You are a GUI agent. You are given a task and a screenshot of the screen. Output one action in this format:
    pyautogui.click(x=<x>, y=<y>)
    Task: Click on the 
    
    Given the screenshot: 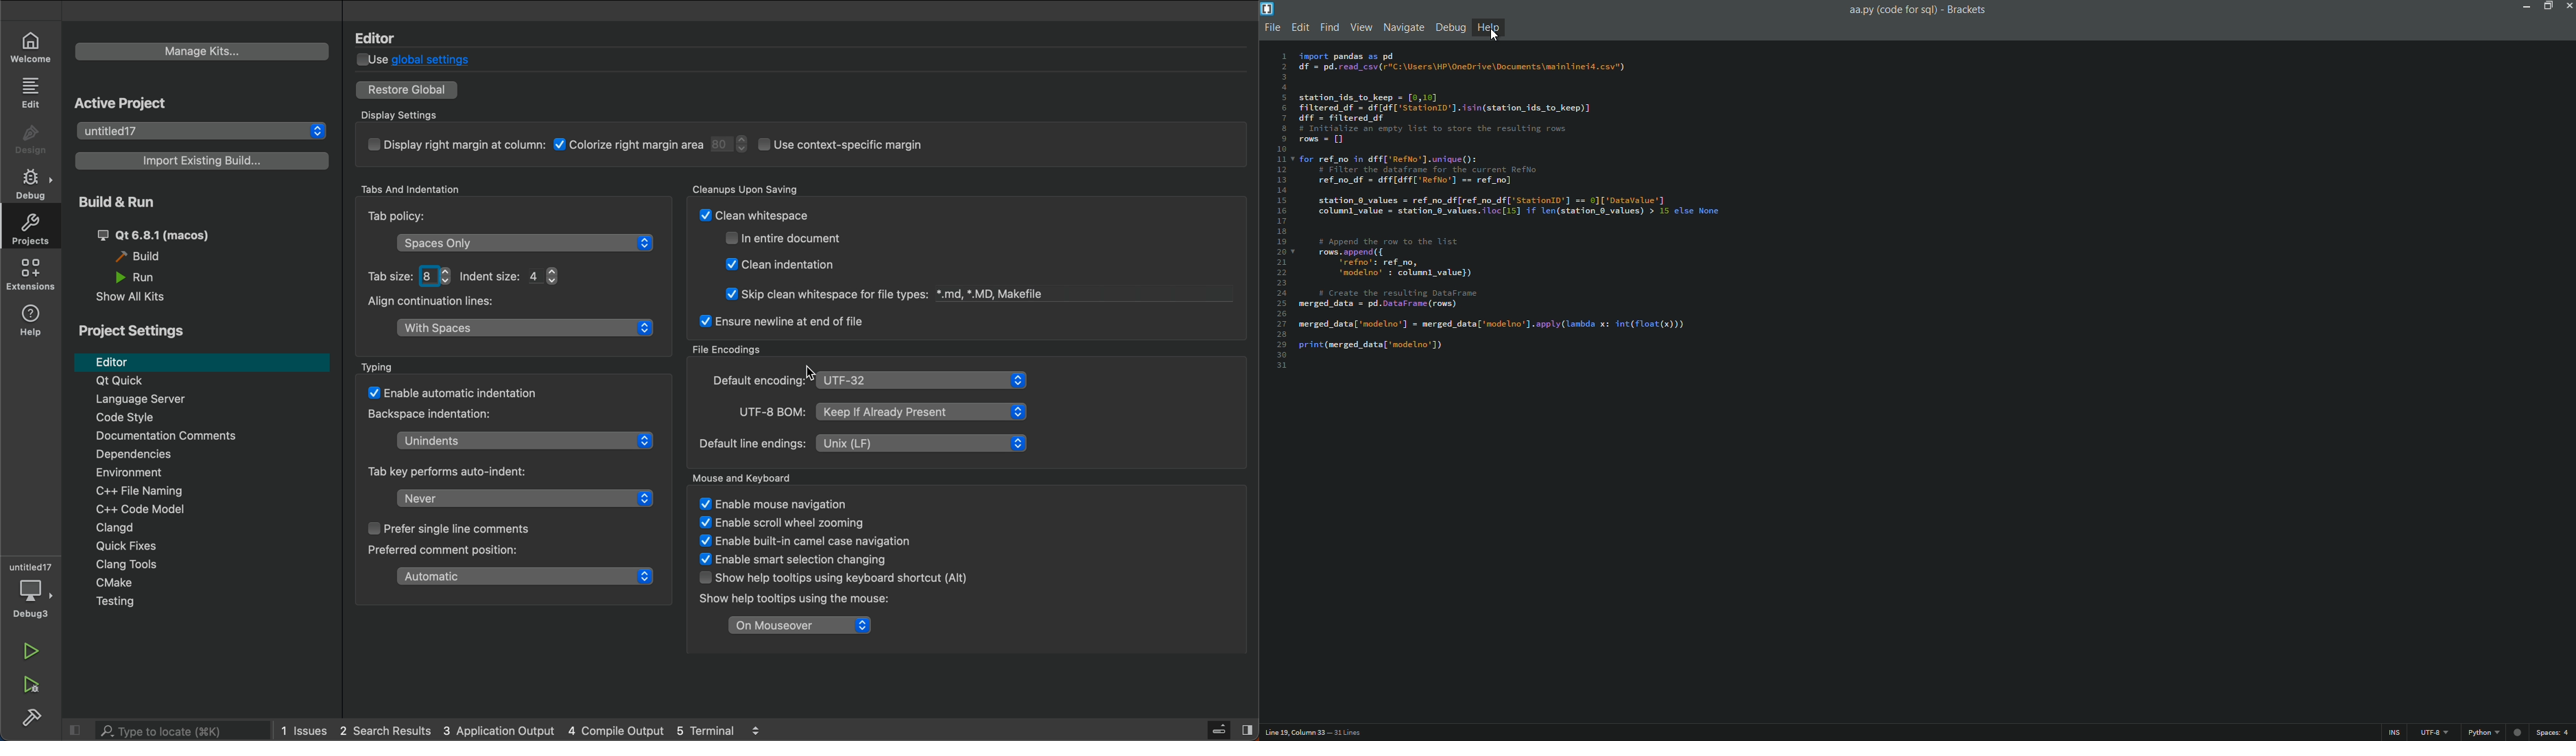 What is the action you would take?
    pyautogui.click(x=702, y=730)
    